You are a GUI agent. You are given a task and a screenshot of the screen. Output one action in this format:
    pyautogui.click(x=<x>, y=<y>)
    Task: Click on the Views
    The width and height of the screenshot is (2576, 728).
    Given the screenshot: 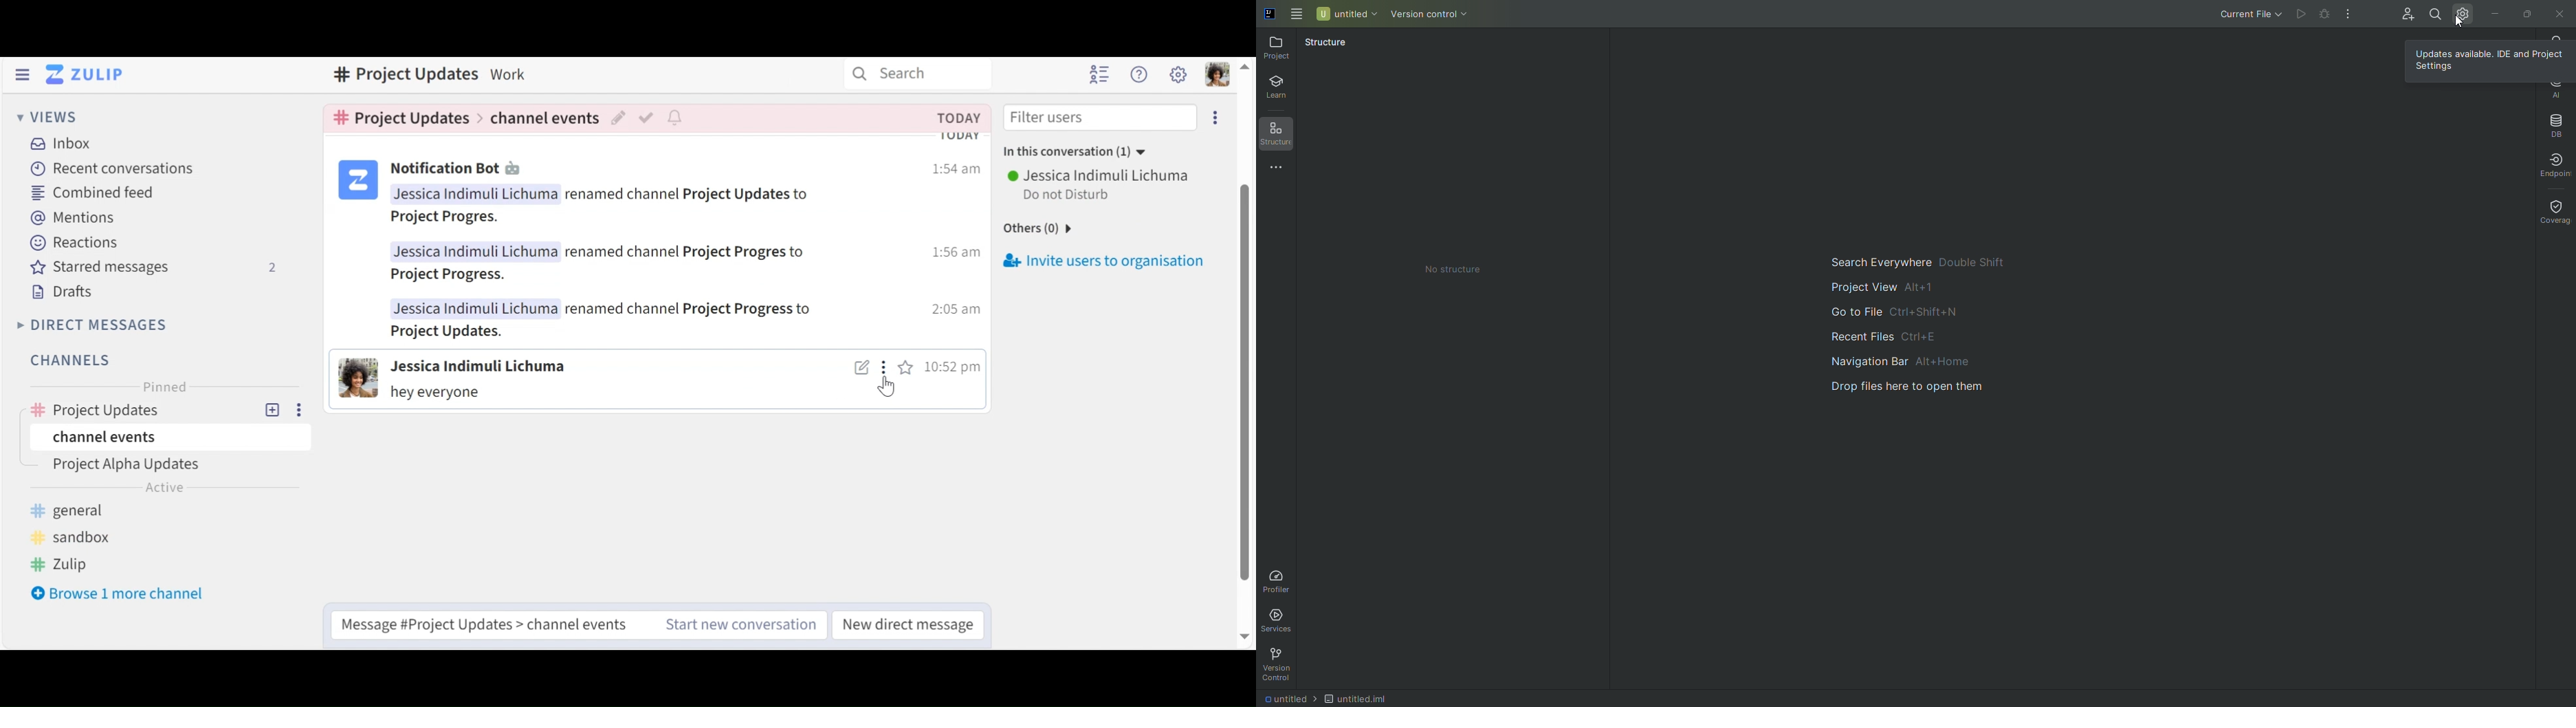 What is the action you would take?
    pyautogui.click(x=50, y=119)
    